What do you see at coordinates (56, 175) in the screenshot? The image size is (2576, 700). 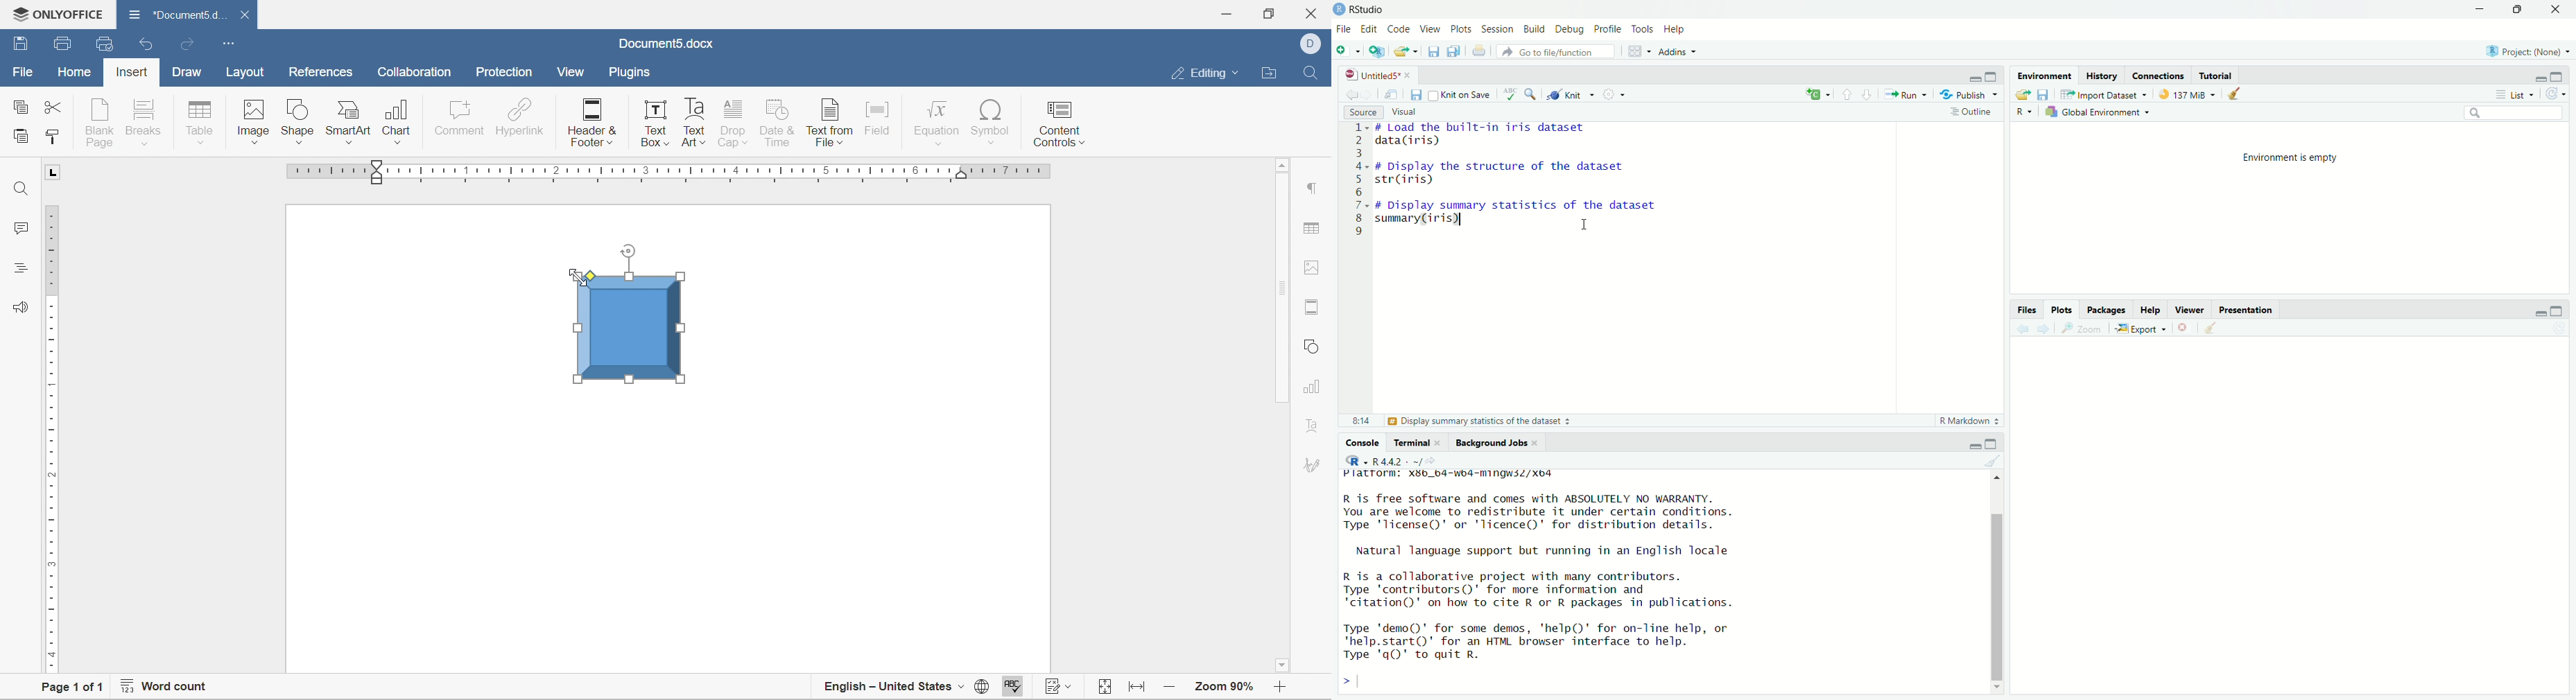 I see `L` at bounding box center [56, 175].